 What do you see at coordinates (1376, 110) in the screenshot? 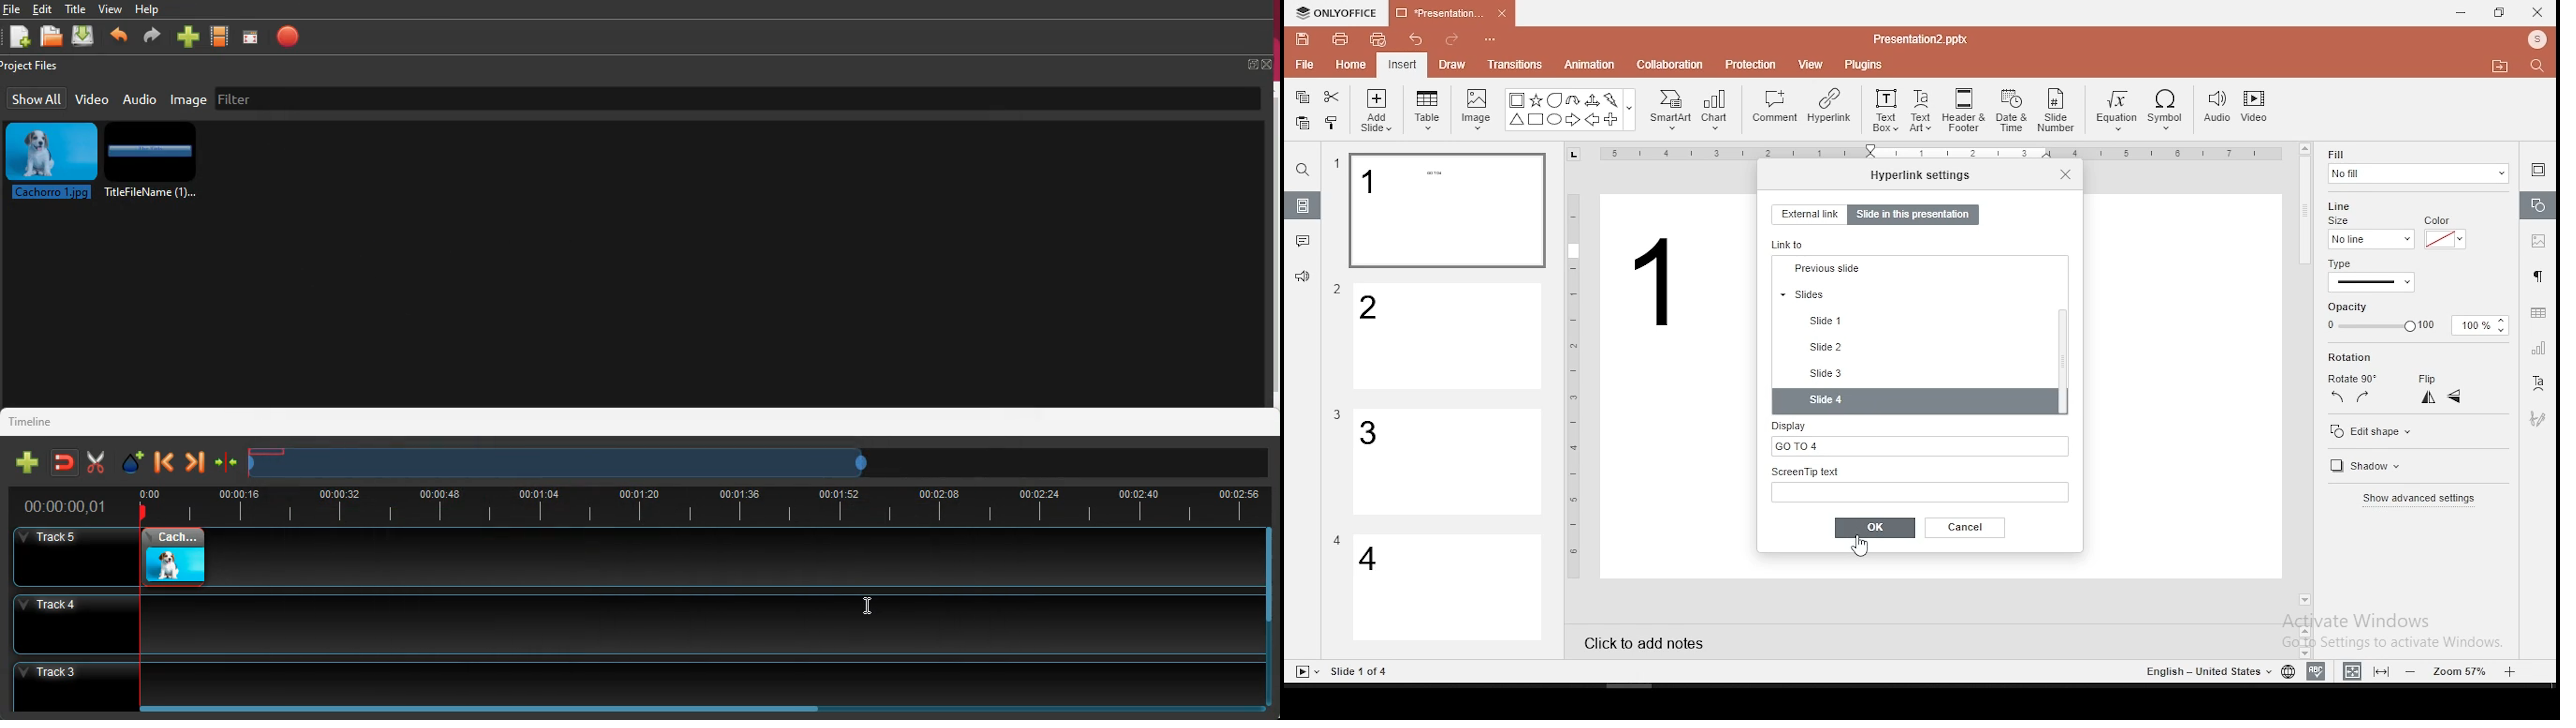
I see `add slide` at bounding box center [1376, 110].